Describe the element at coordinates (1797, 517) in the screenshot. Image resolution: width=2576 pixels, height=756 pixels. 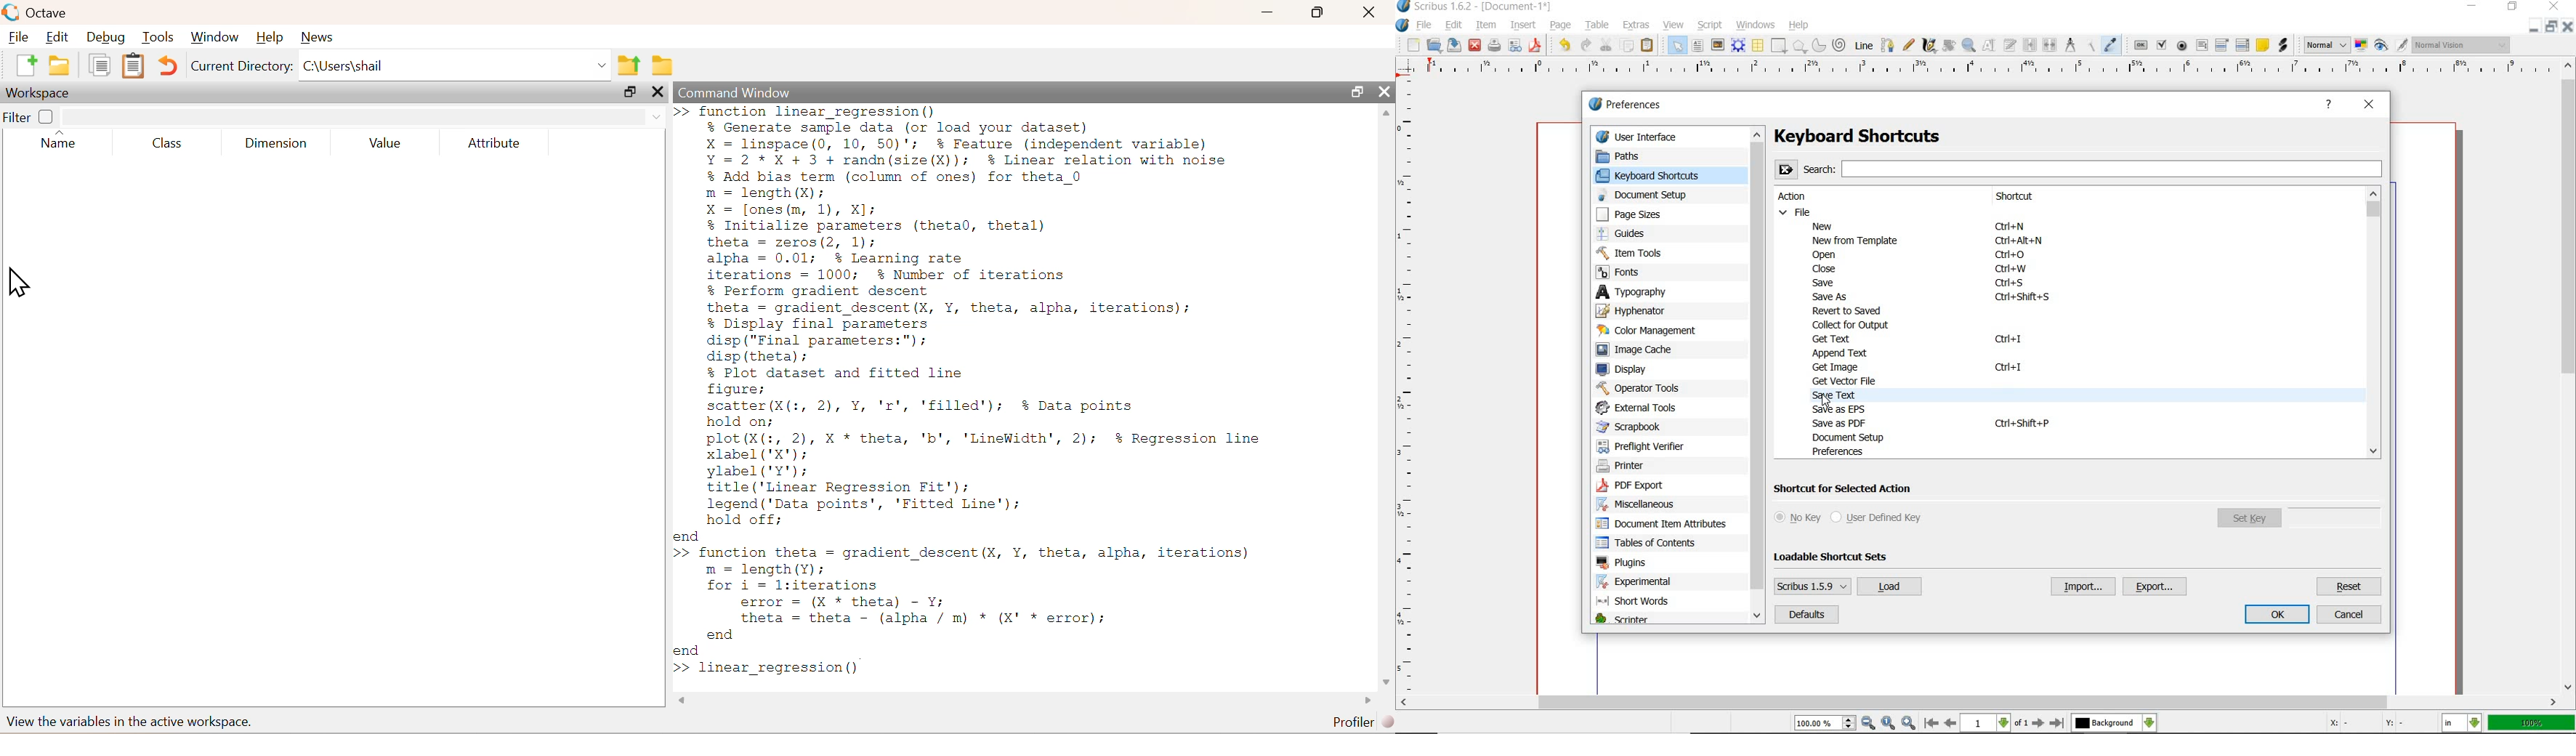
I see `no key` at that location.